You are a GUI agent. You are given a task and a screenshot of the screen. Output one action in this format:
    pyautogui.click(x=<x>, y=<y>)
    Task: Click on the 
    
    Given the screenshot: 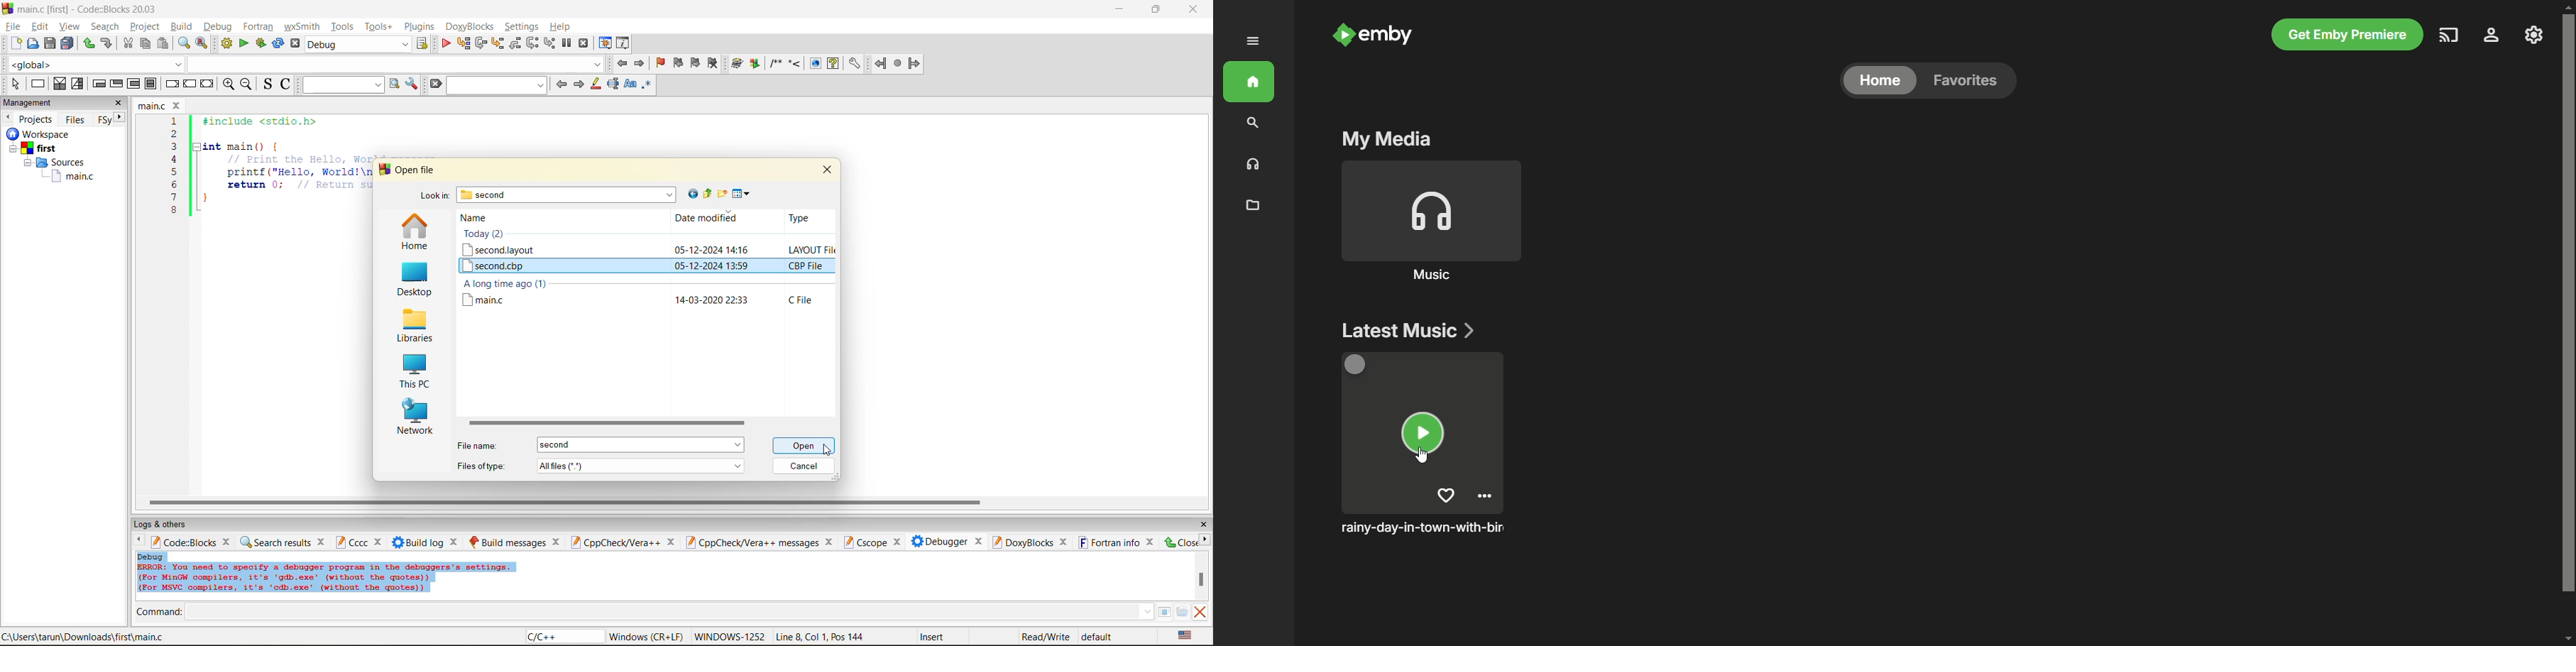 What is the action you would take?
    pyautogui.click(x=35, y=134)
    